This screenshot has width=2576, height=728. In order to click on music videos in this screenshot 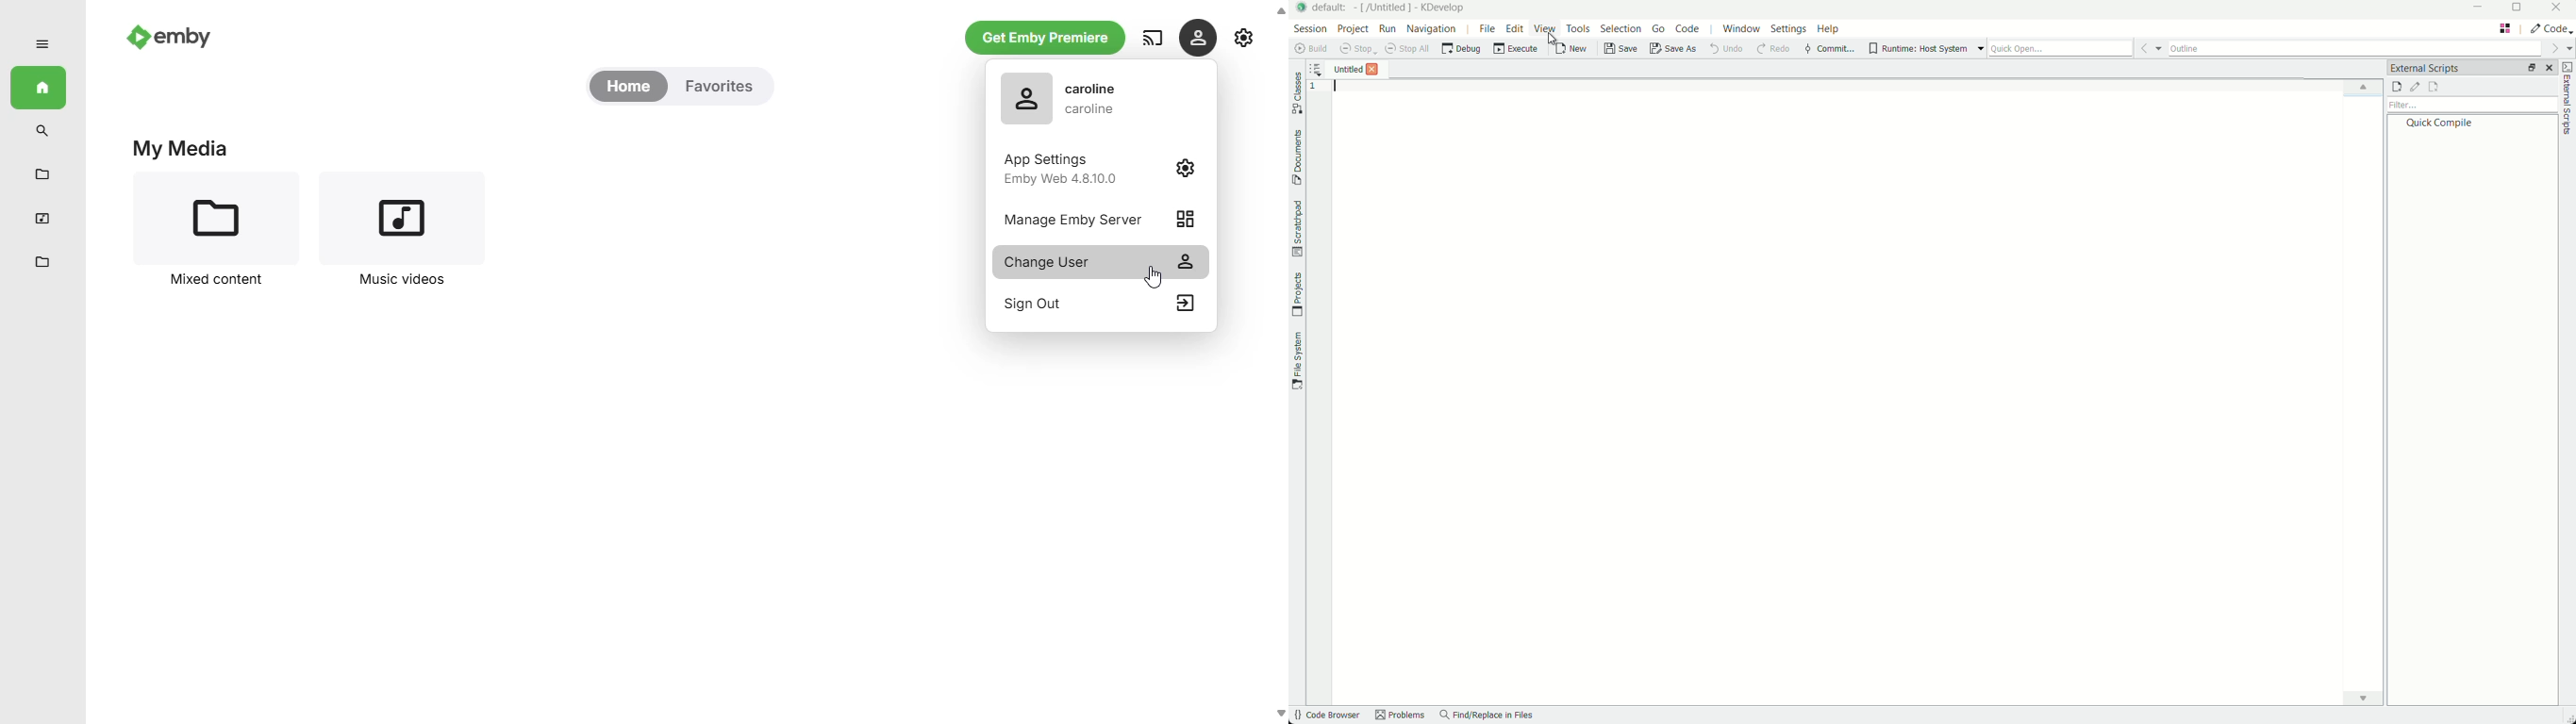, I will do `click(42, 218)`.